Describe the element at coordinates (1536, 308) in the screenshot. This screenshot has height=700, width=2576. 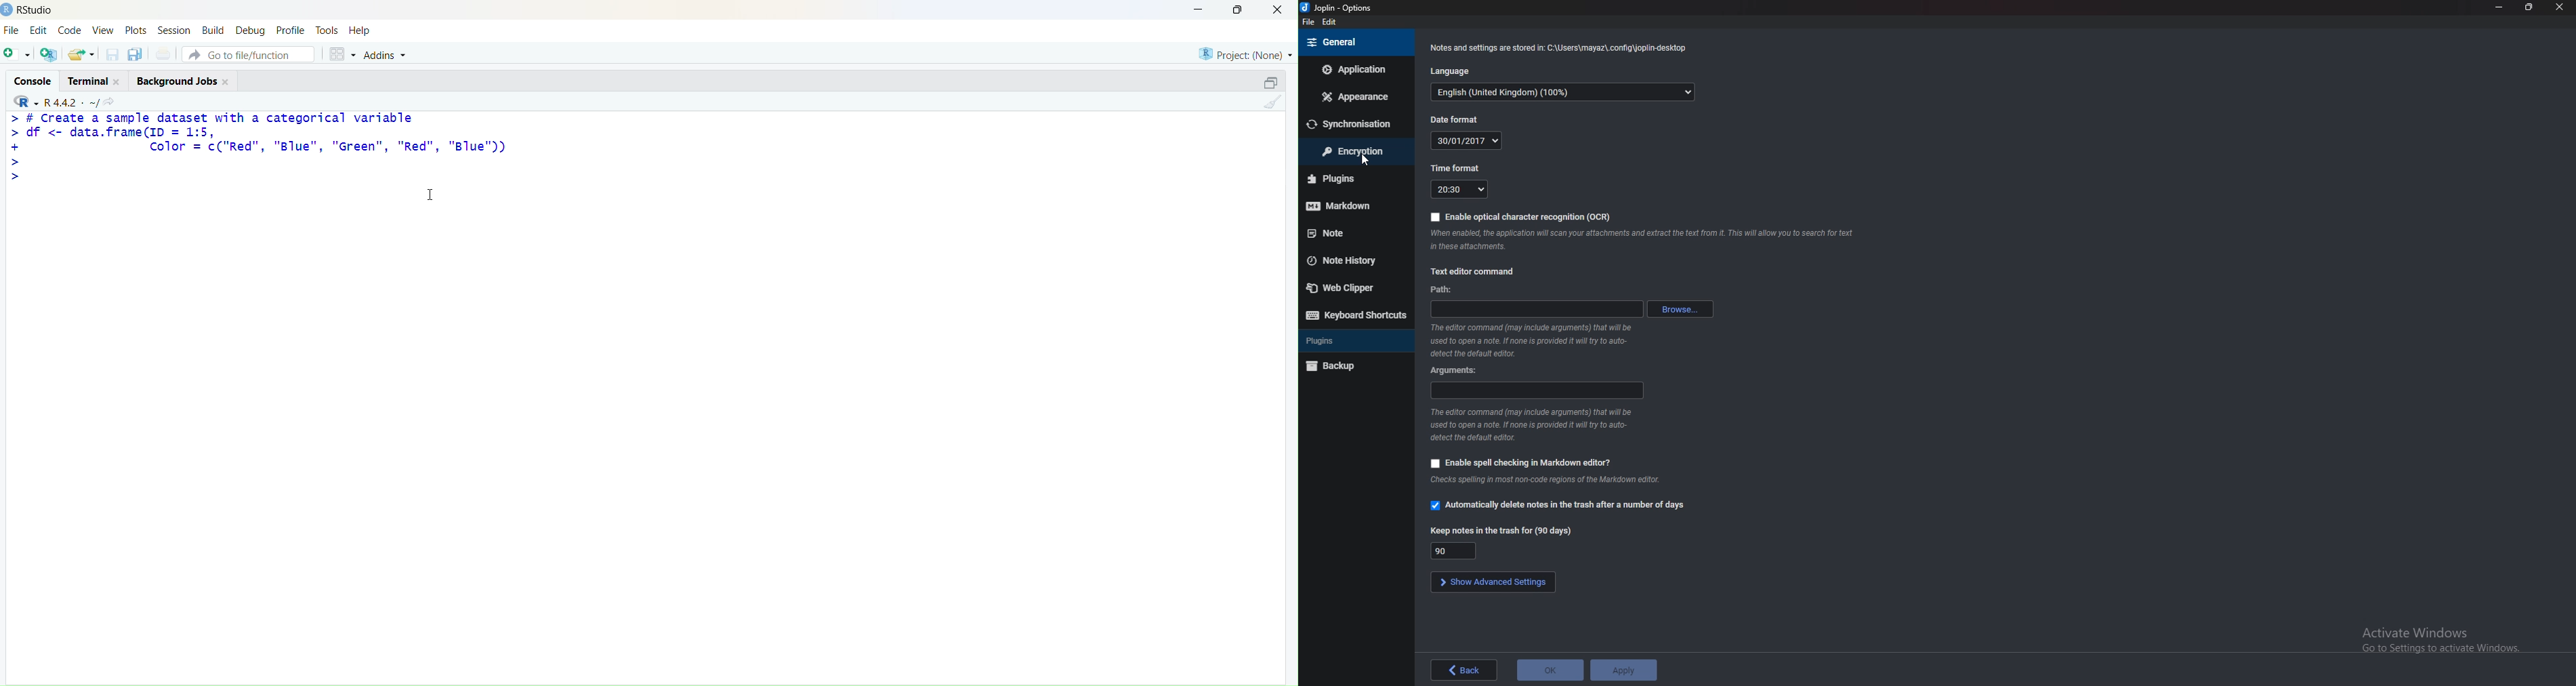
I see `path` at that location.